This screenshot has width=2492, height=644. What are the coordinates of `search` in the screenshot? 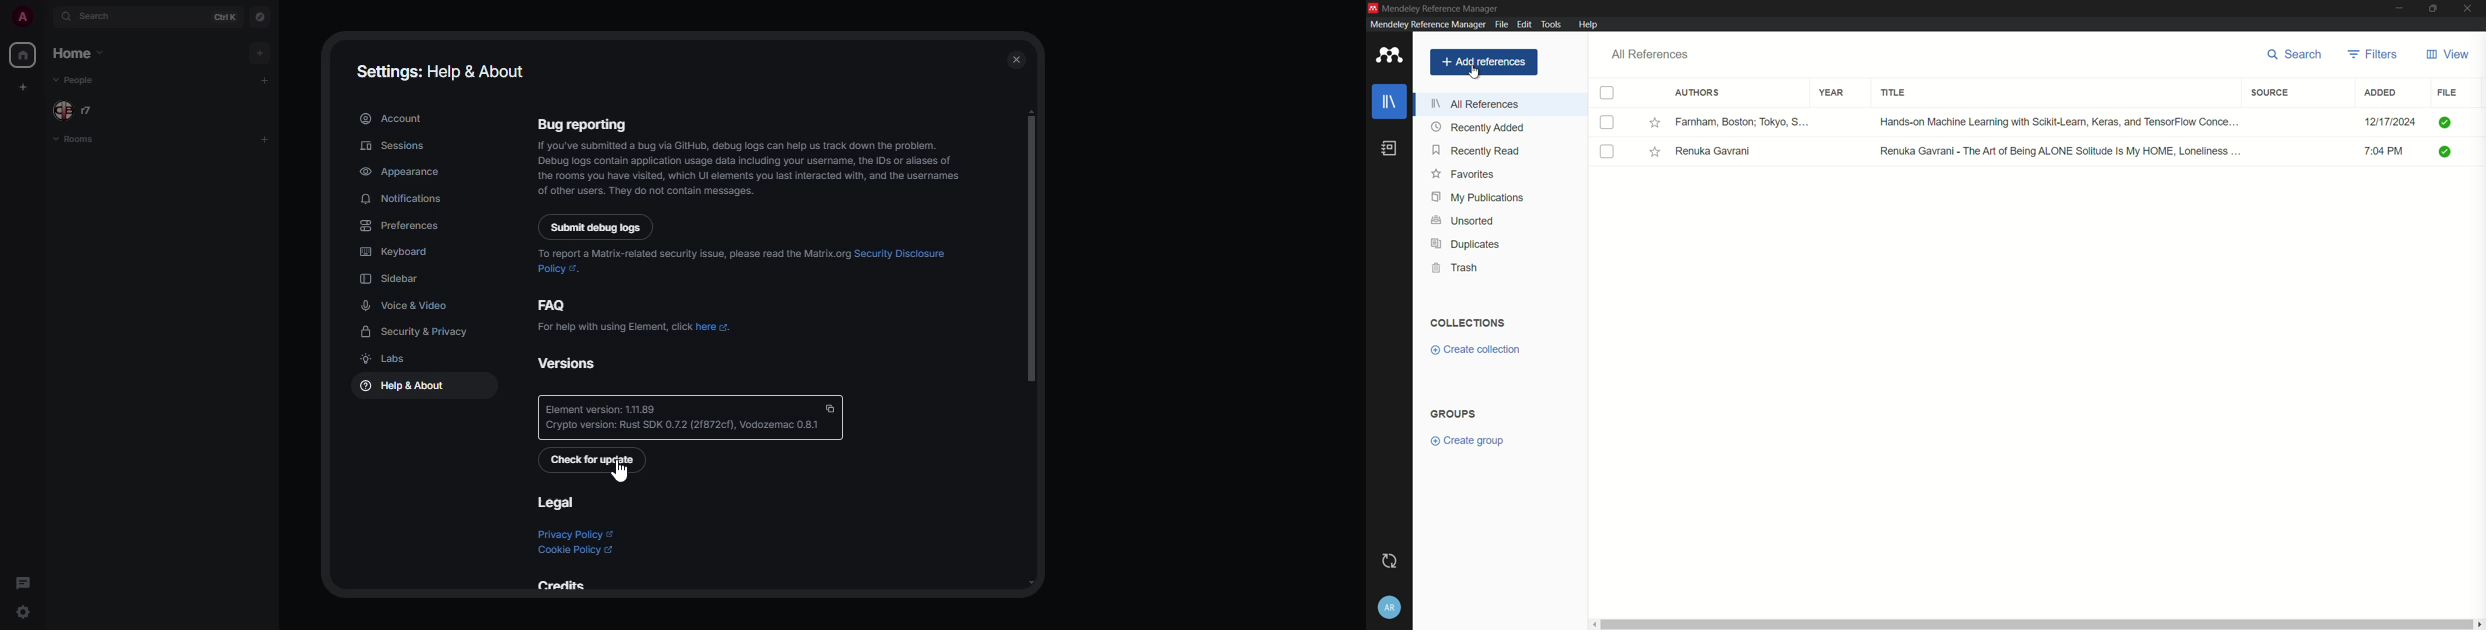 It's located at (2298, 55).